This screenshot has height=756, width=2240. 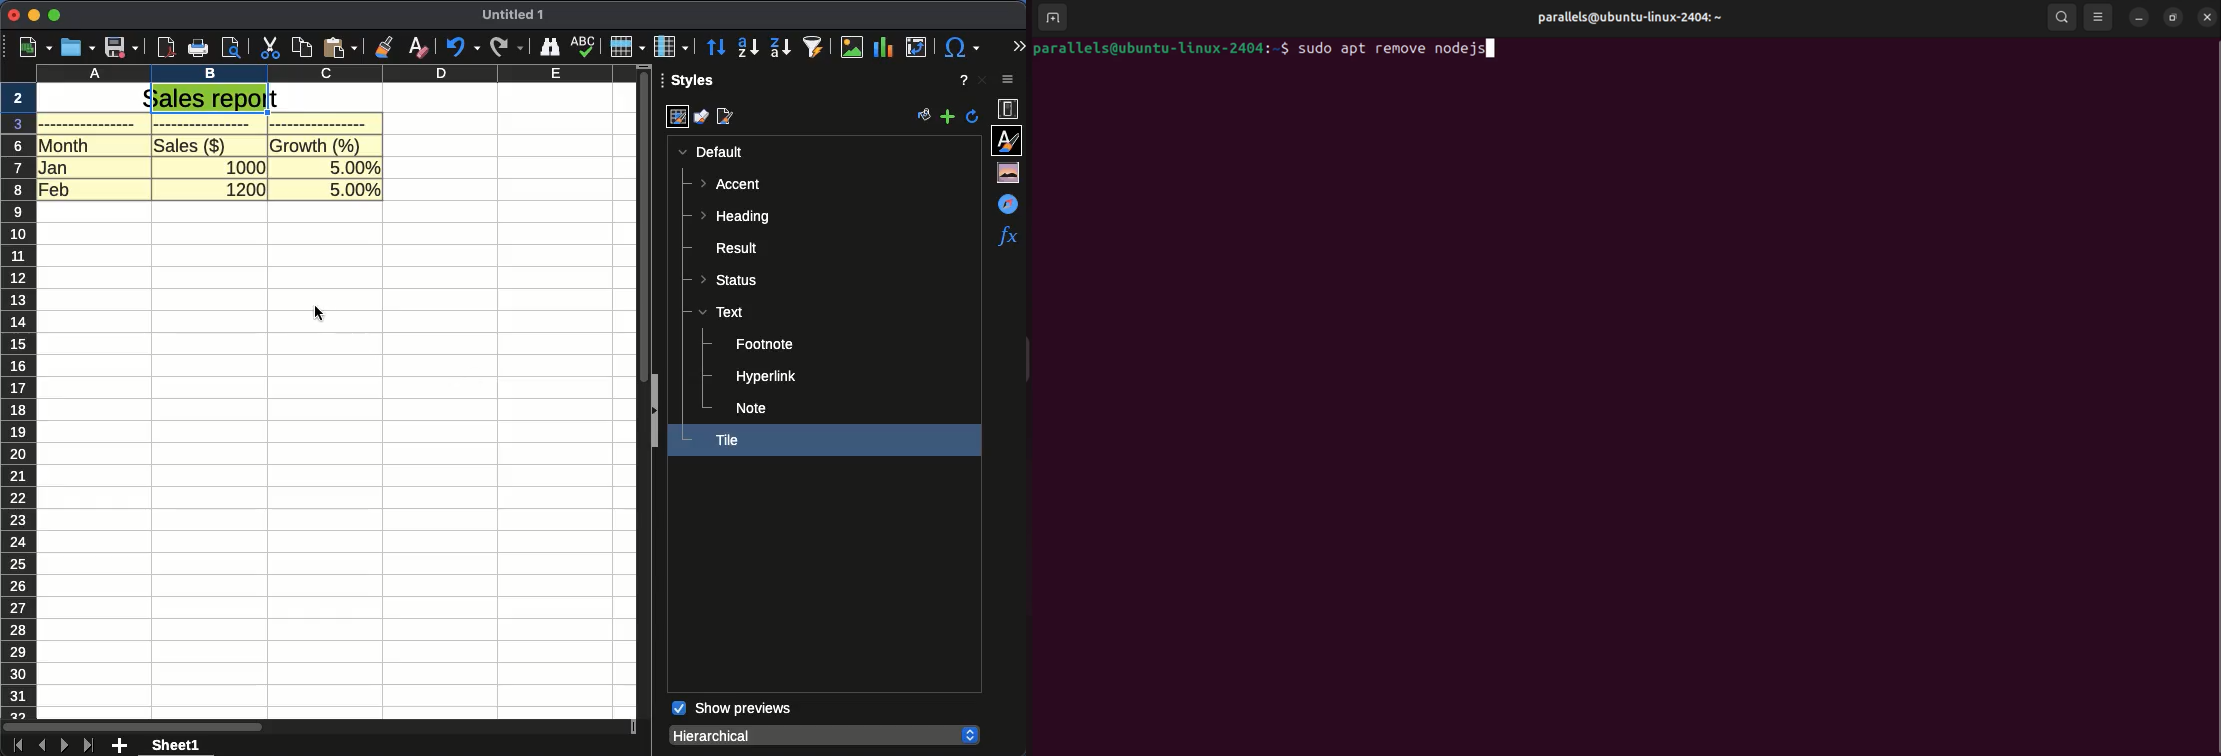 I want to click on spell check, so click(x=582, y=46).